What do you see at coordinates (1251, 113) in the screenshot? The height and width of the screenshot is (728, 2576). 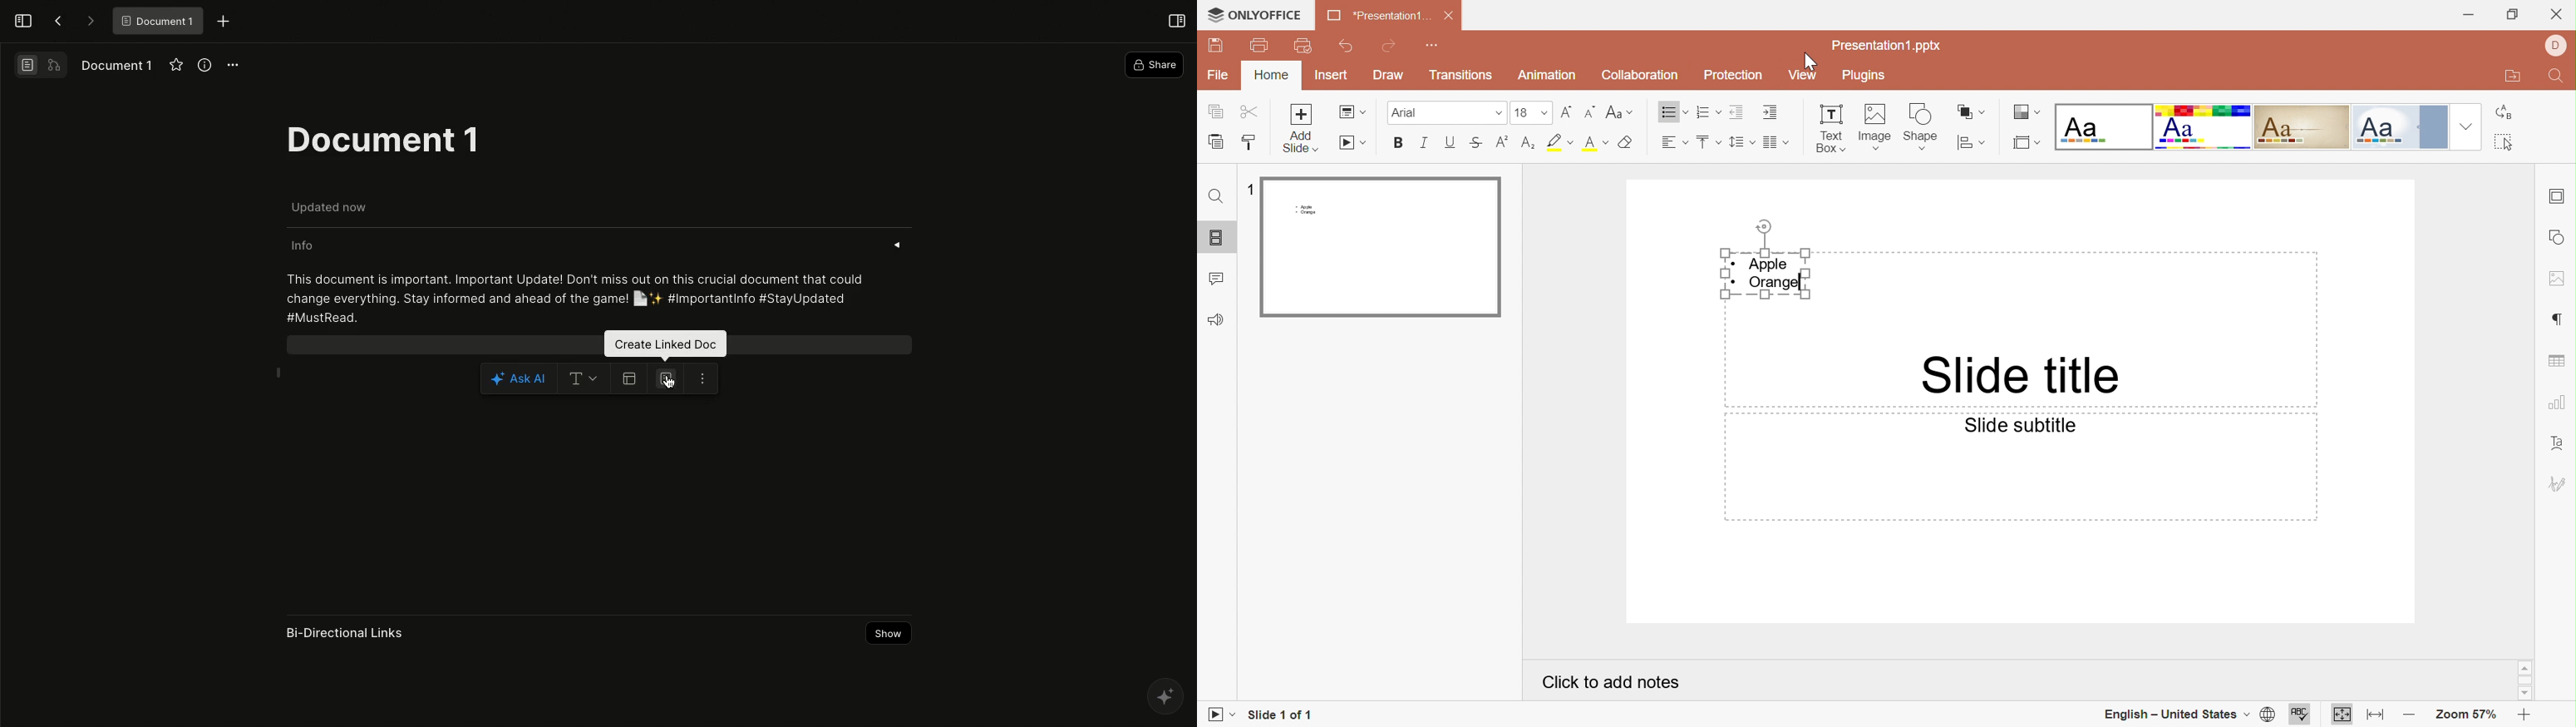 I see `Cut` at bounding box center [1251, 113].